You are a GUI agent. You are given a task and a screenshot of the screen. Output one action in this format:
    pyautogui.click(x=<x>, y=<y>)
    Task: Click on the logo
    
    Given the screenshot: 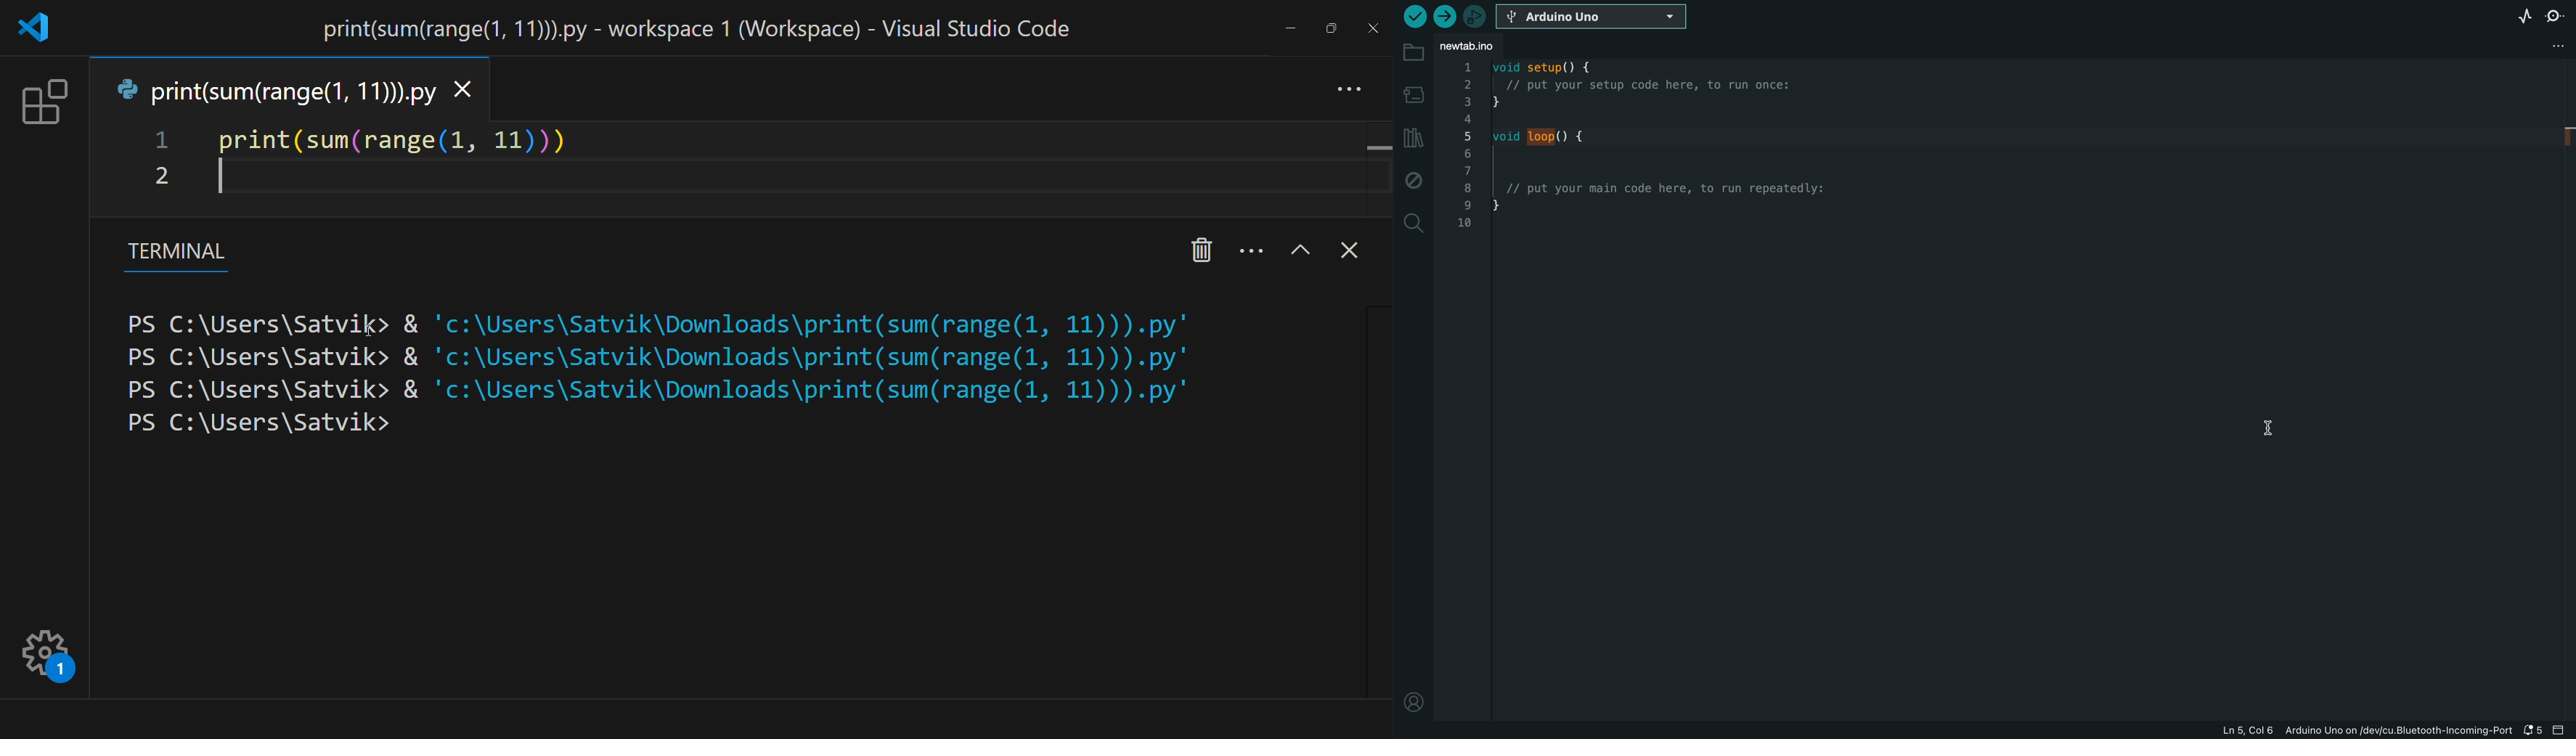 What is the action you would take?
    pyautogui.click(x=38, y=26)
    